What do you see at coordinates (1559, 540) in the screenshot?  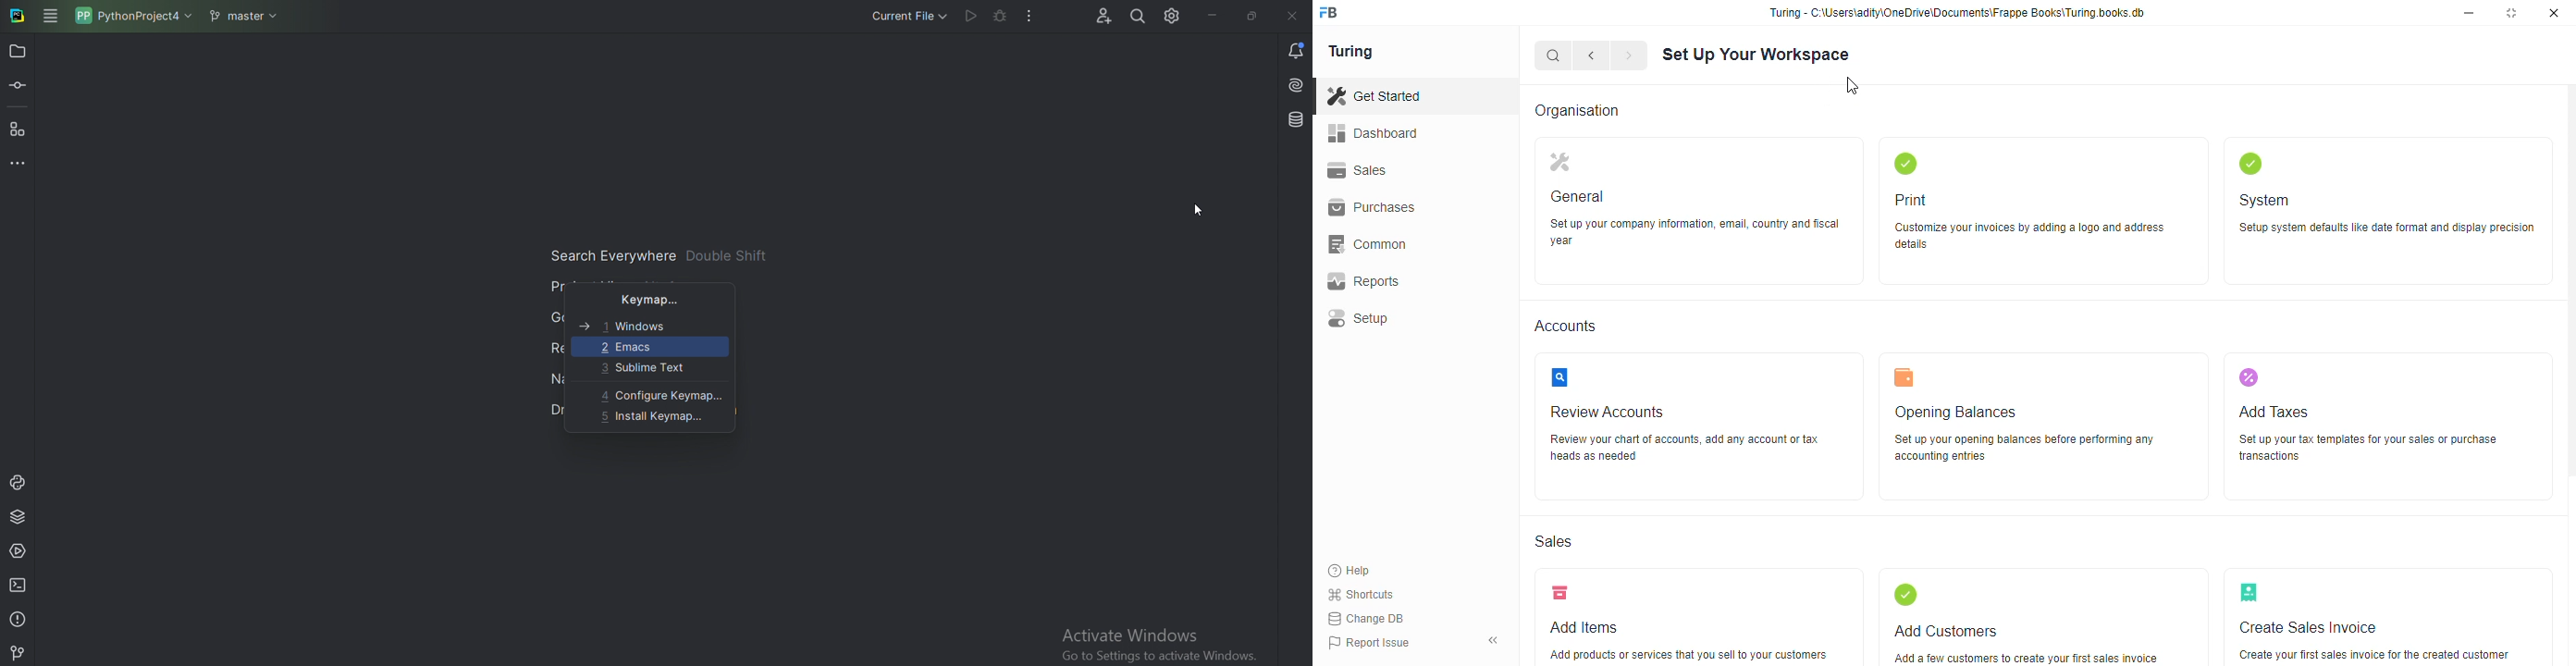 I see `Sales` at bounding box center [1559, 540].